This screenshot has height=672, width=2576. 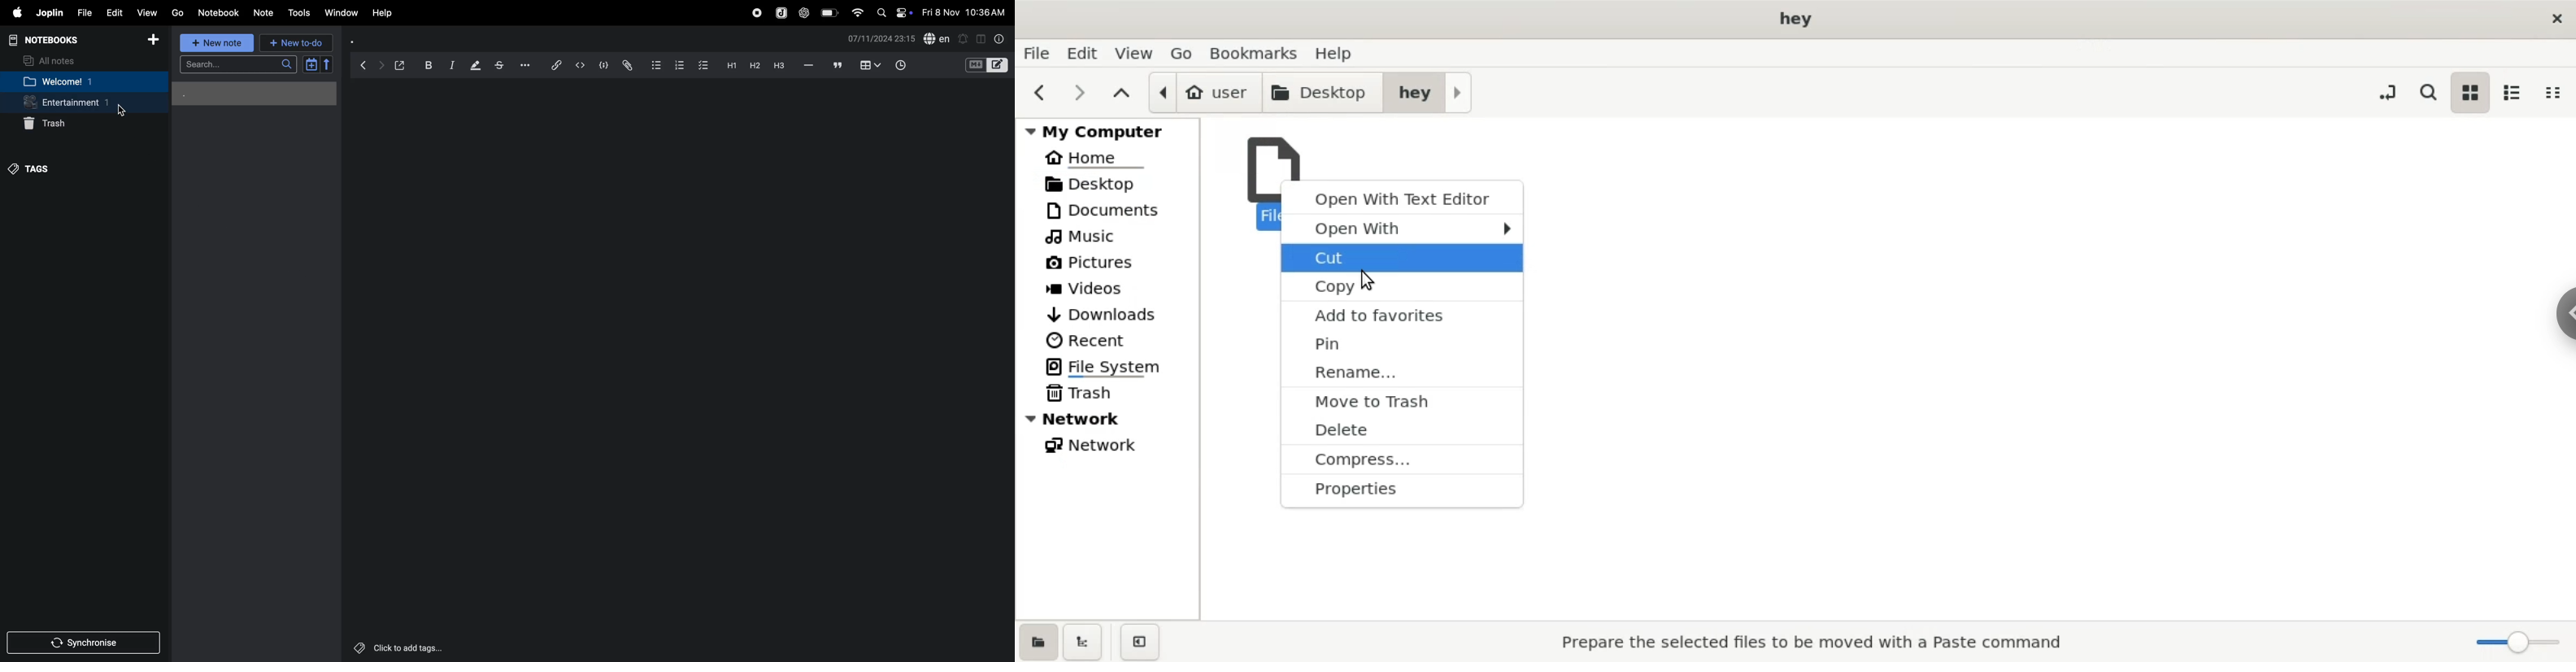 I want to click on toggle editors, so click(x=987, y=64).